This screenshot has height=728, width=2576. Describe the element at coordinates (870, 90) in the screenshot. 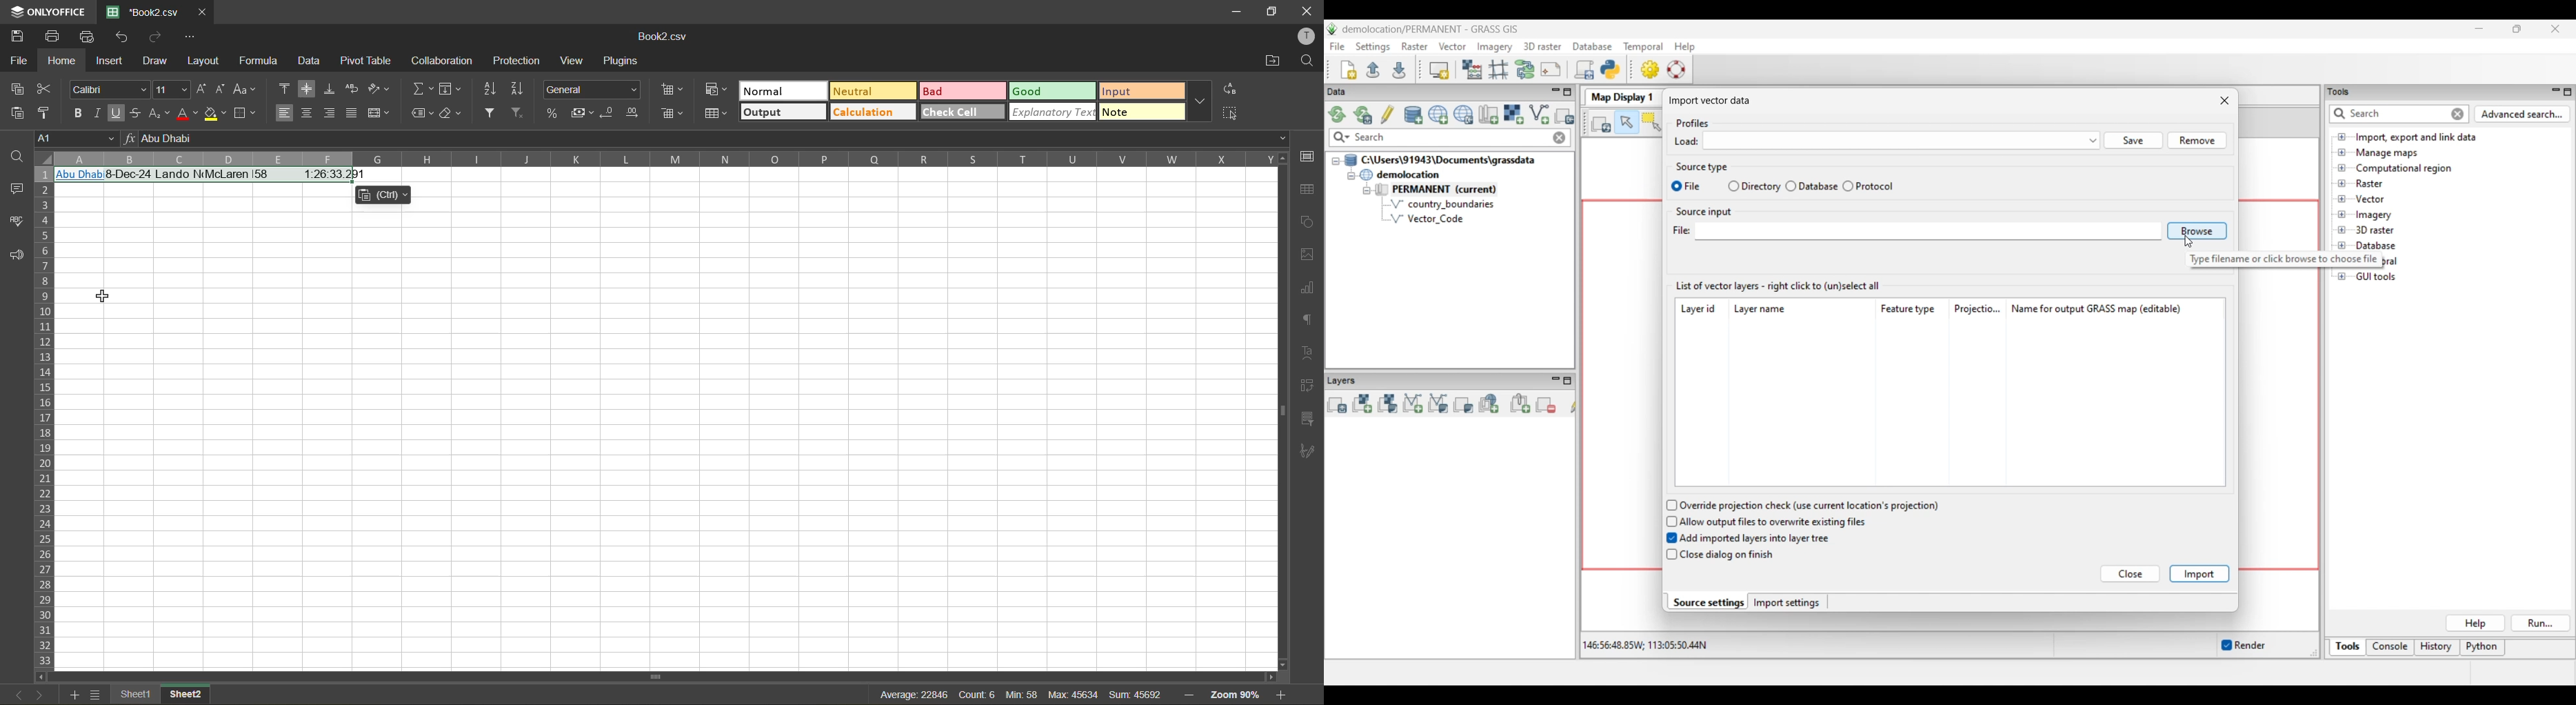

I see `neutral` at that location.